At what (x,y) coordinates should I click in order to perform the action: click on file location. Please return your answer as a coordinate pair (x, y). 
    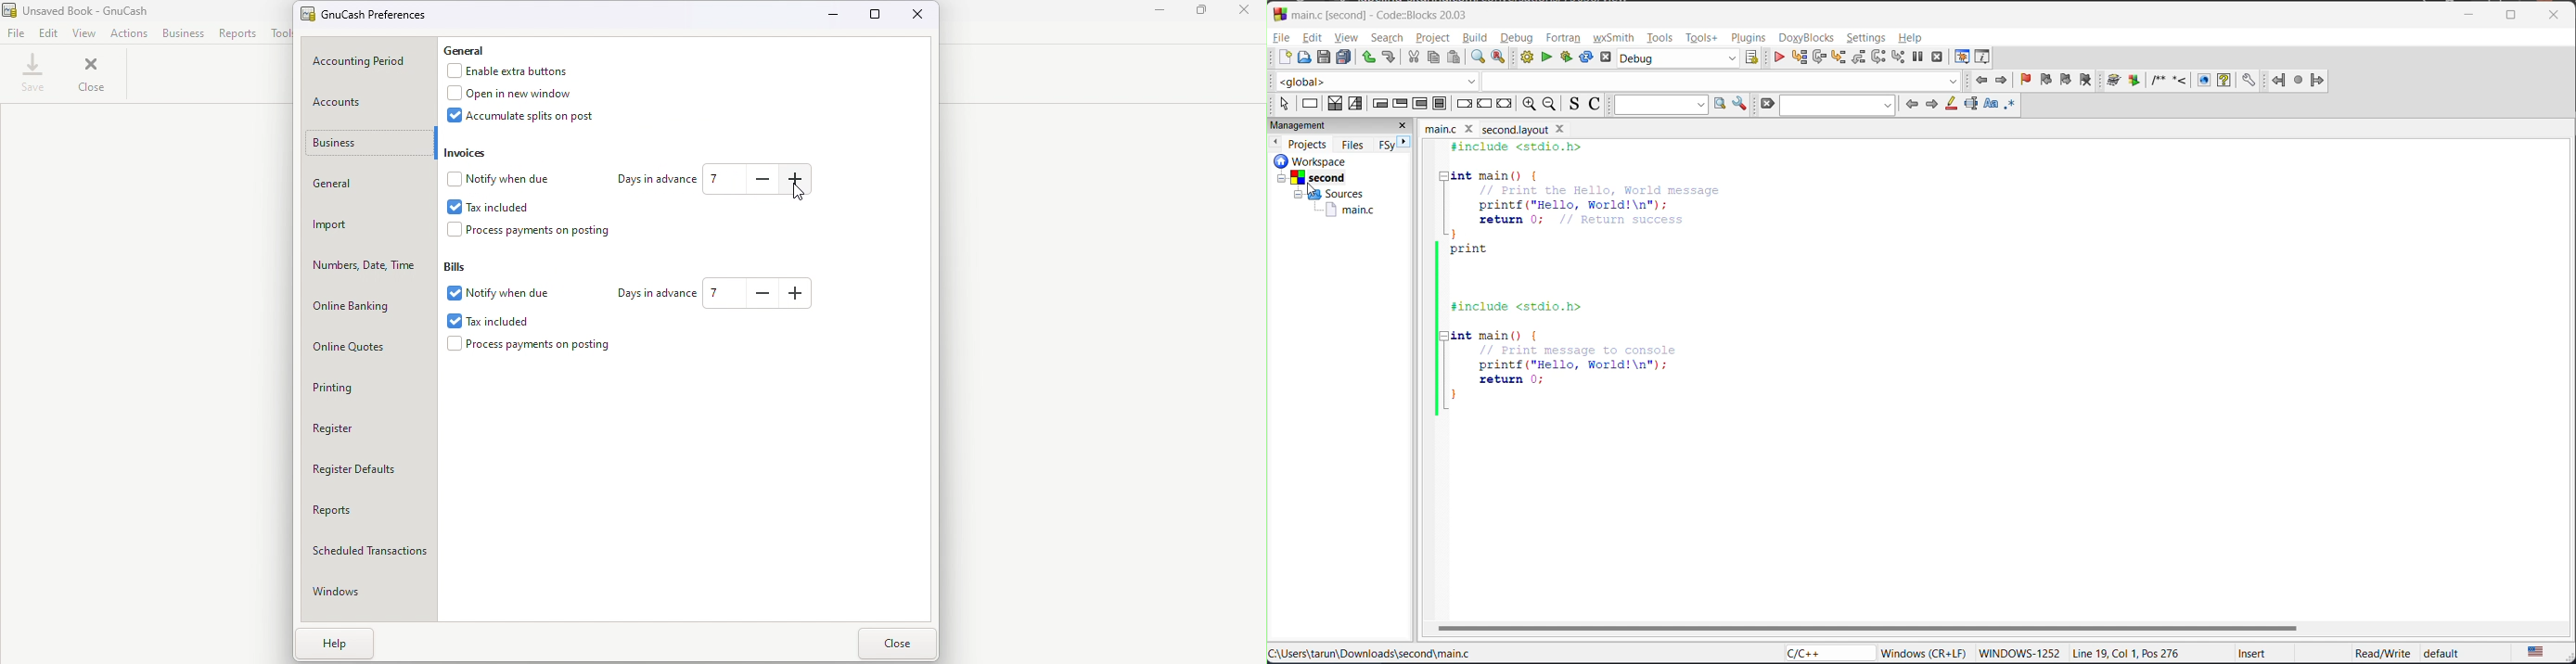
    Looking at the image, I should click on (1372, 653).